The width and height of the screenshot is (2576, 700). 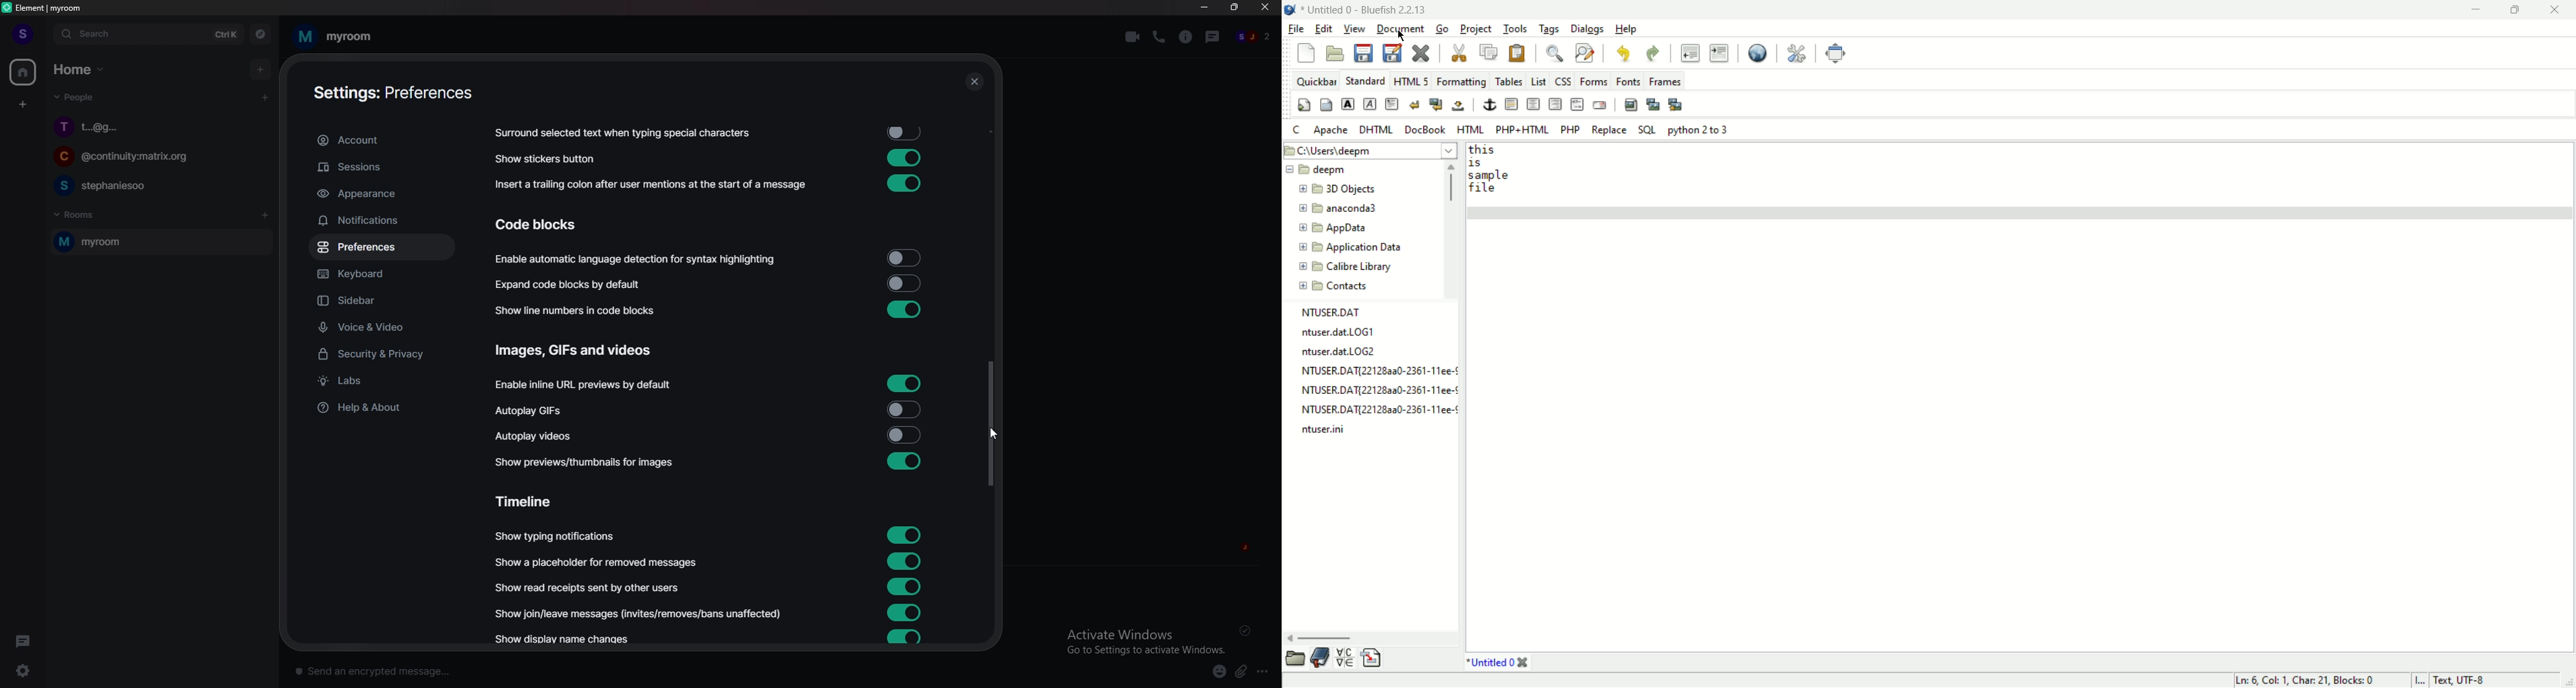 I want to click on close, so click(x=2558, y=11).